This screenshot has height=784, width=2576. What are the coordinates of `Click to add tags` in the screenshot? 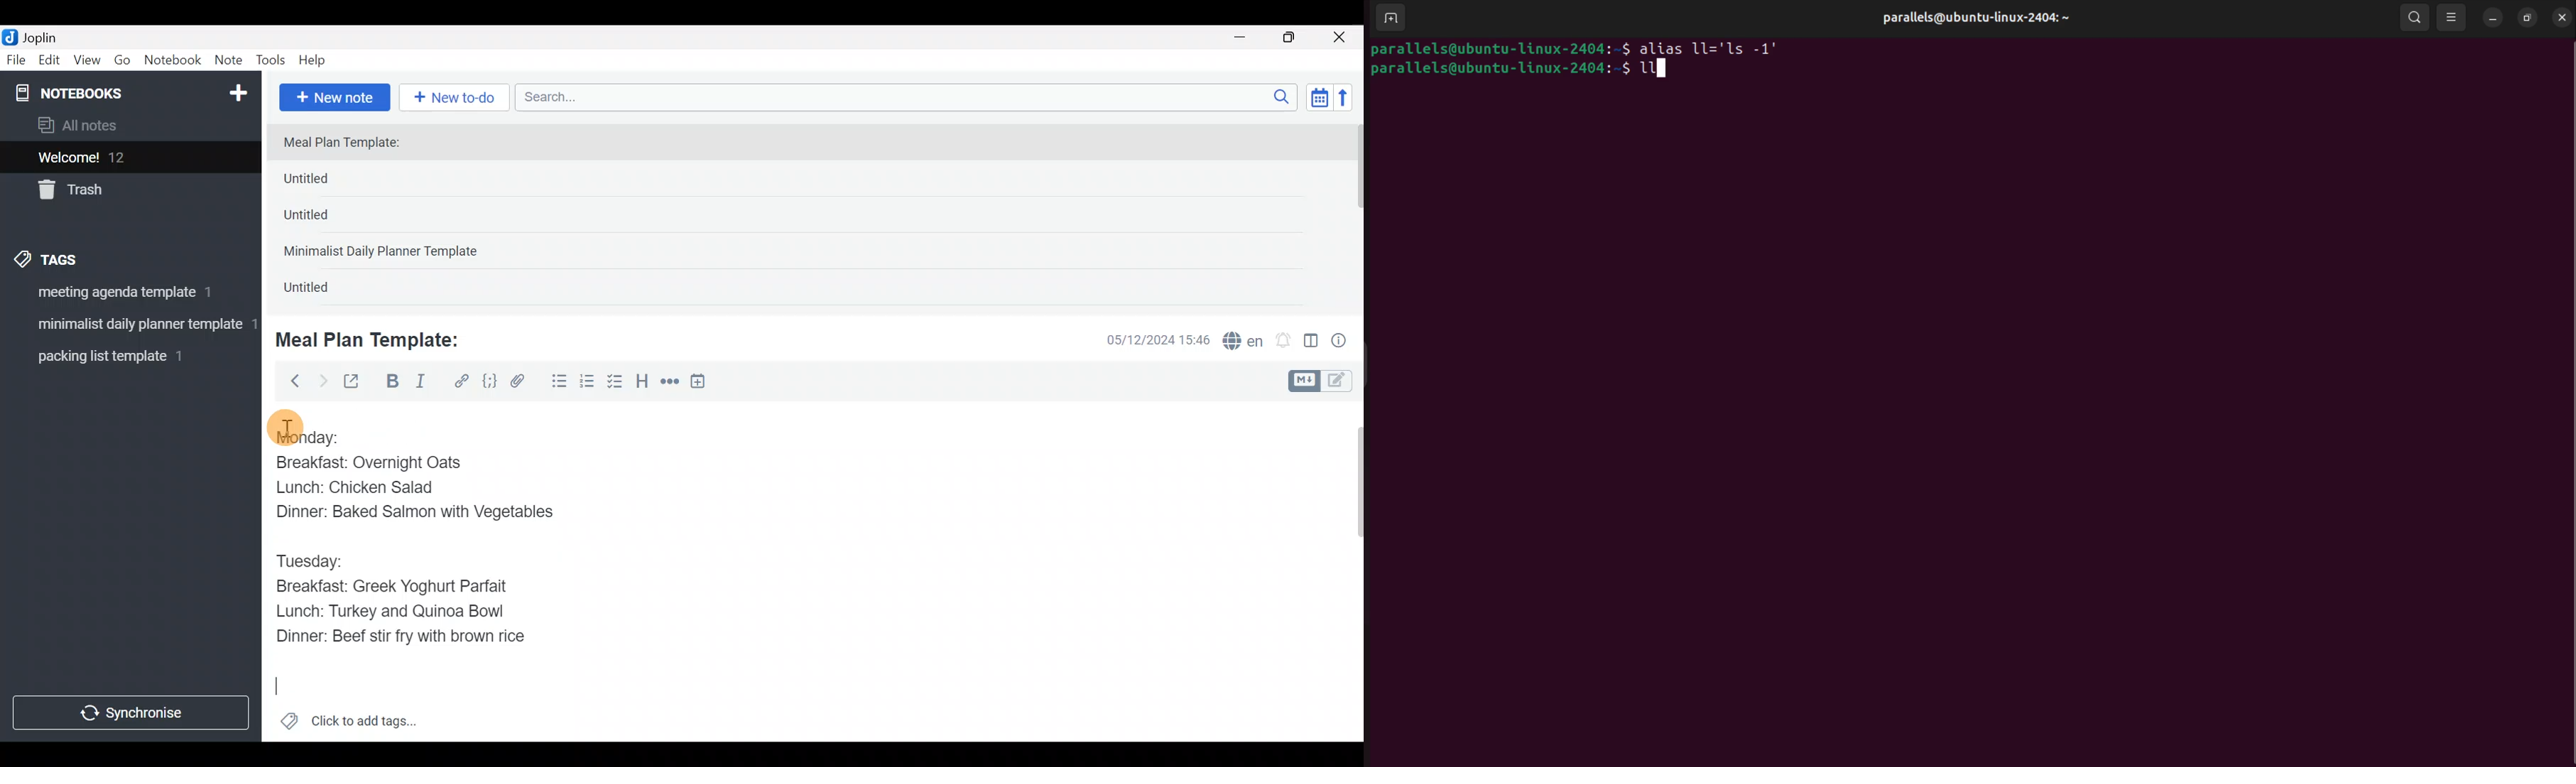 It's located at (348, 726).